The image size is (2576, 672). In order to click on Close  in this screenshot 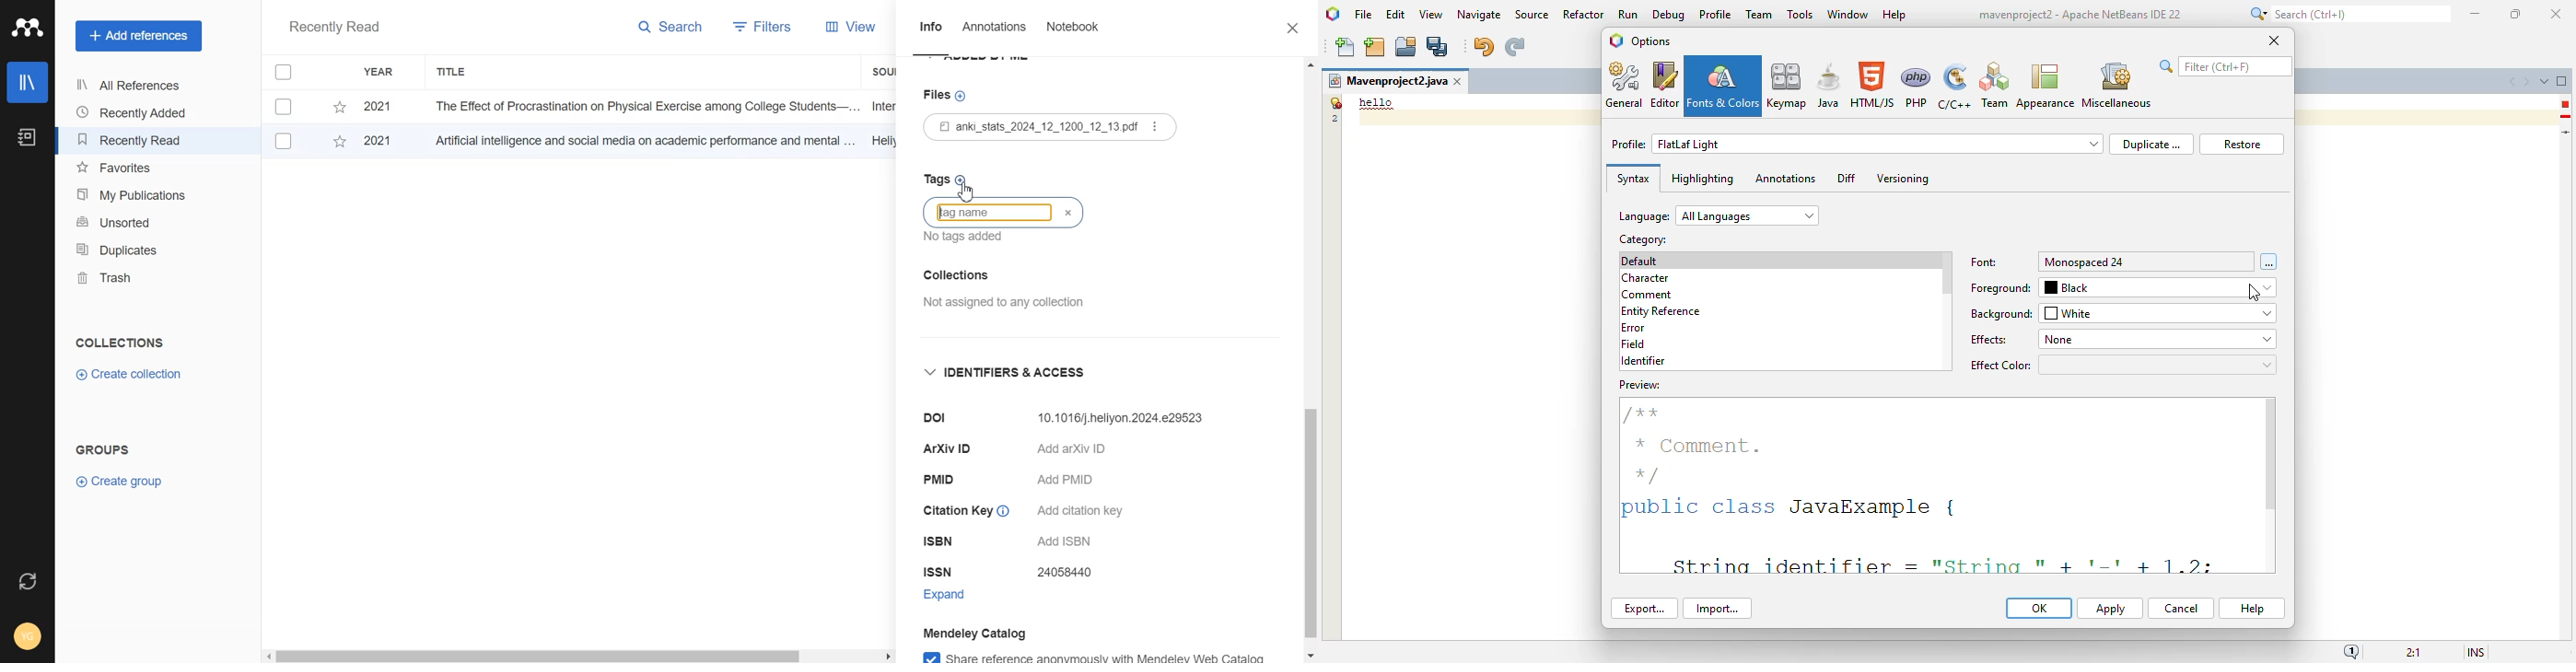, I will do `click(1286, 29)`.